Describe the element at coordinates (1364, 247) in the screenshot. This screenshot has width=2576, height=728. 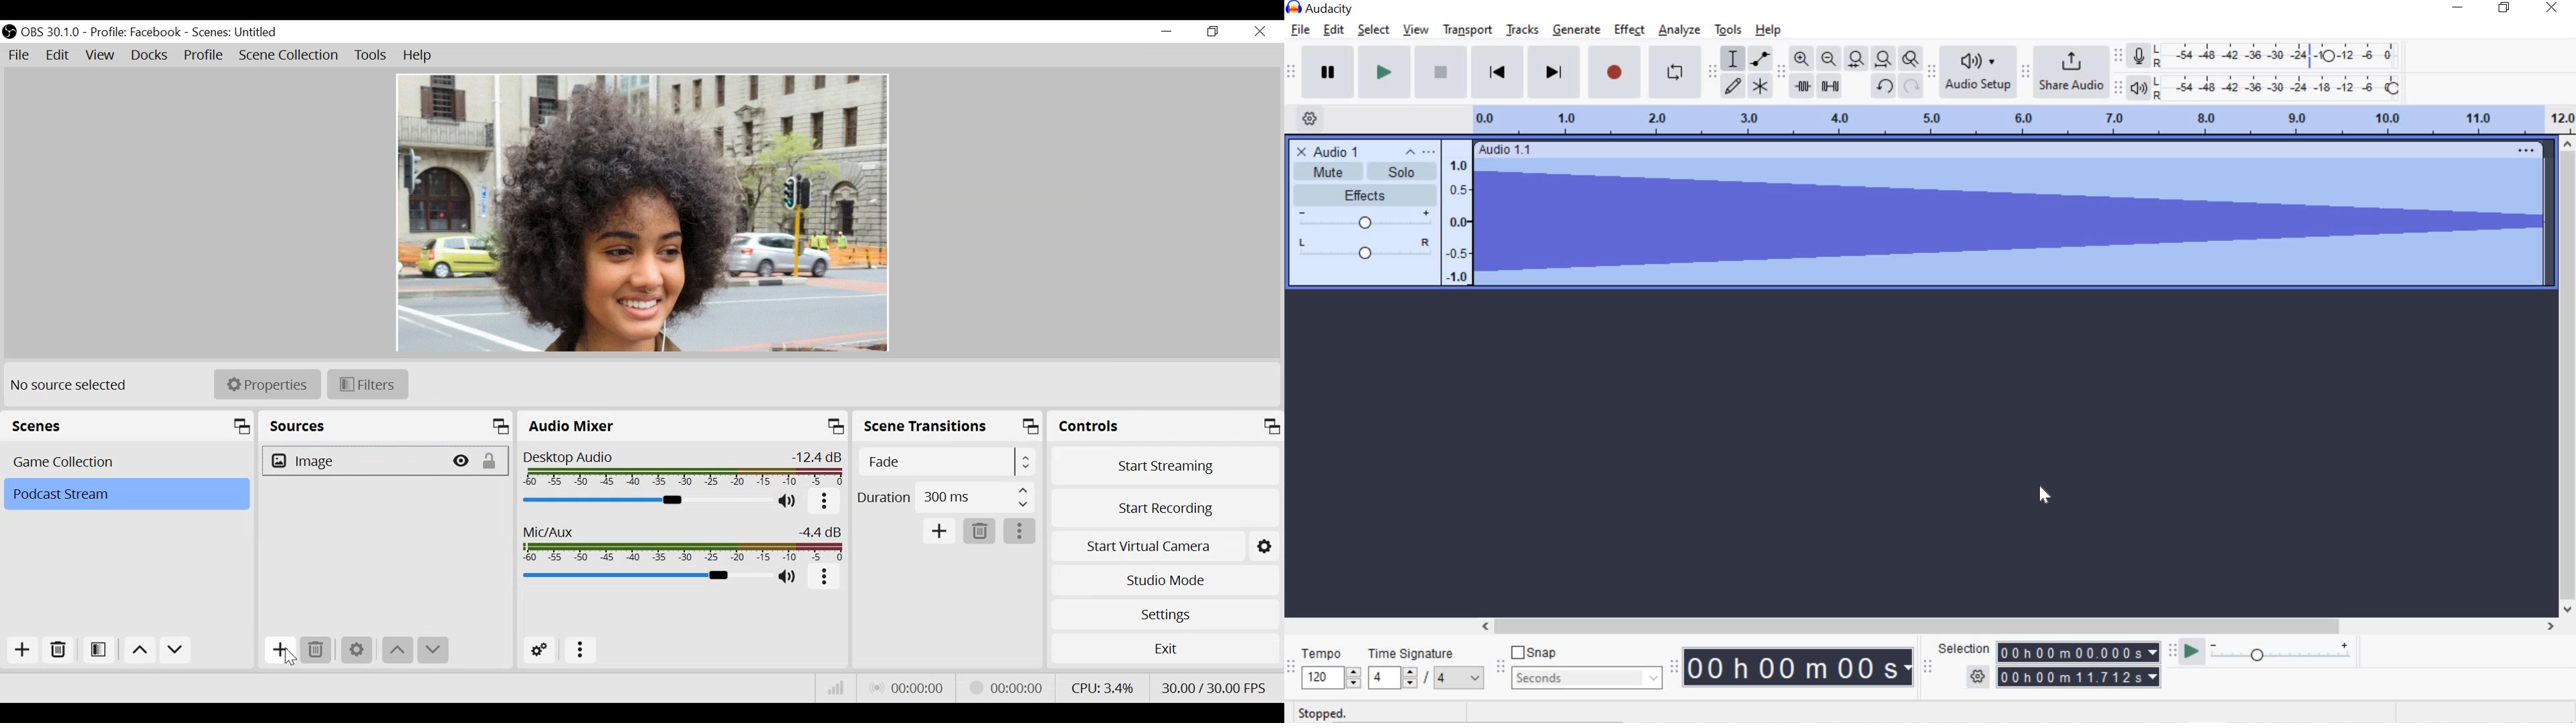
I see `pan` at that location.